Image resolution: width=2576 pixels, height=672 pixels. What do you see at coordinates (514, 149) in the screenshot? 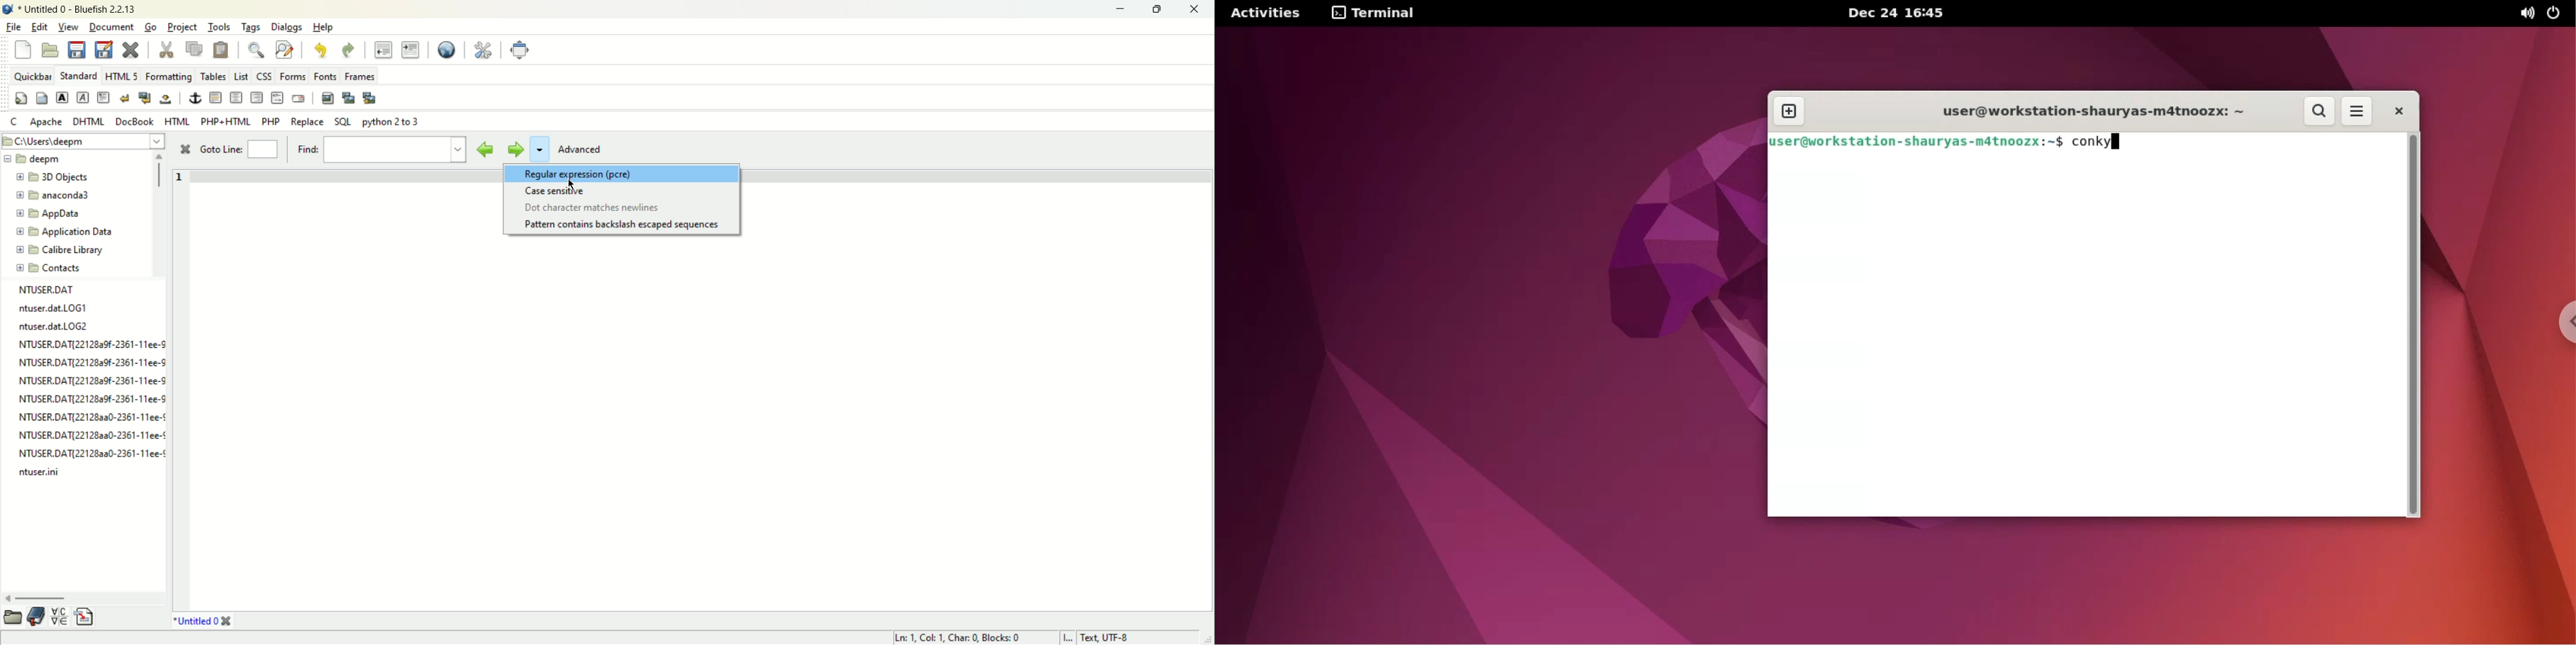
I see `next` at bounding box center [514, 149].